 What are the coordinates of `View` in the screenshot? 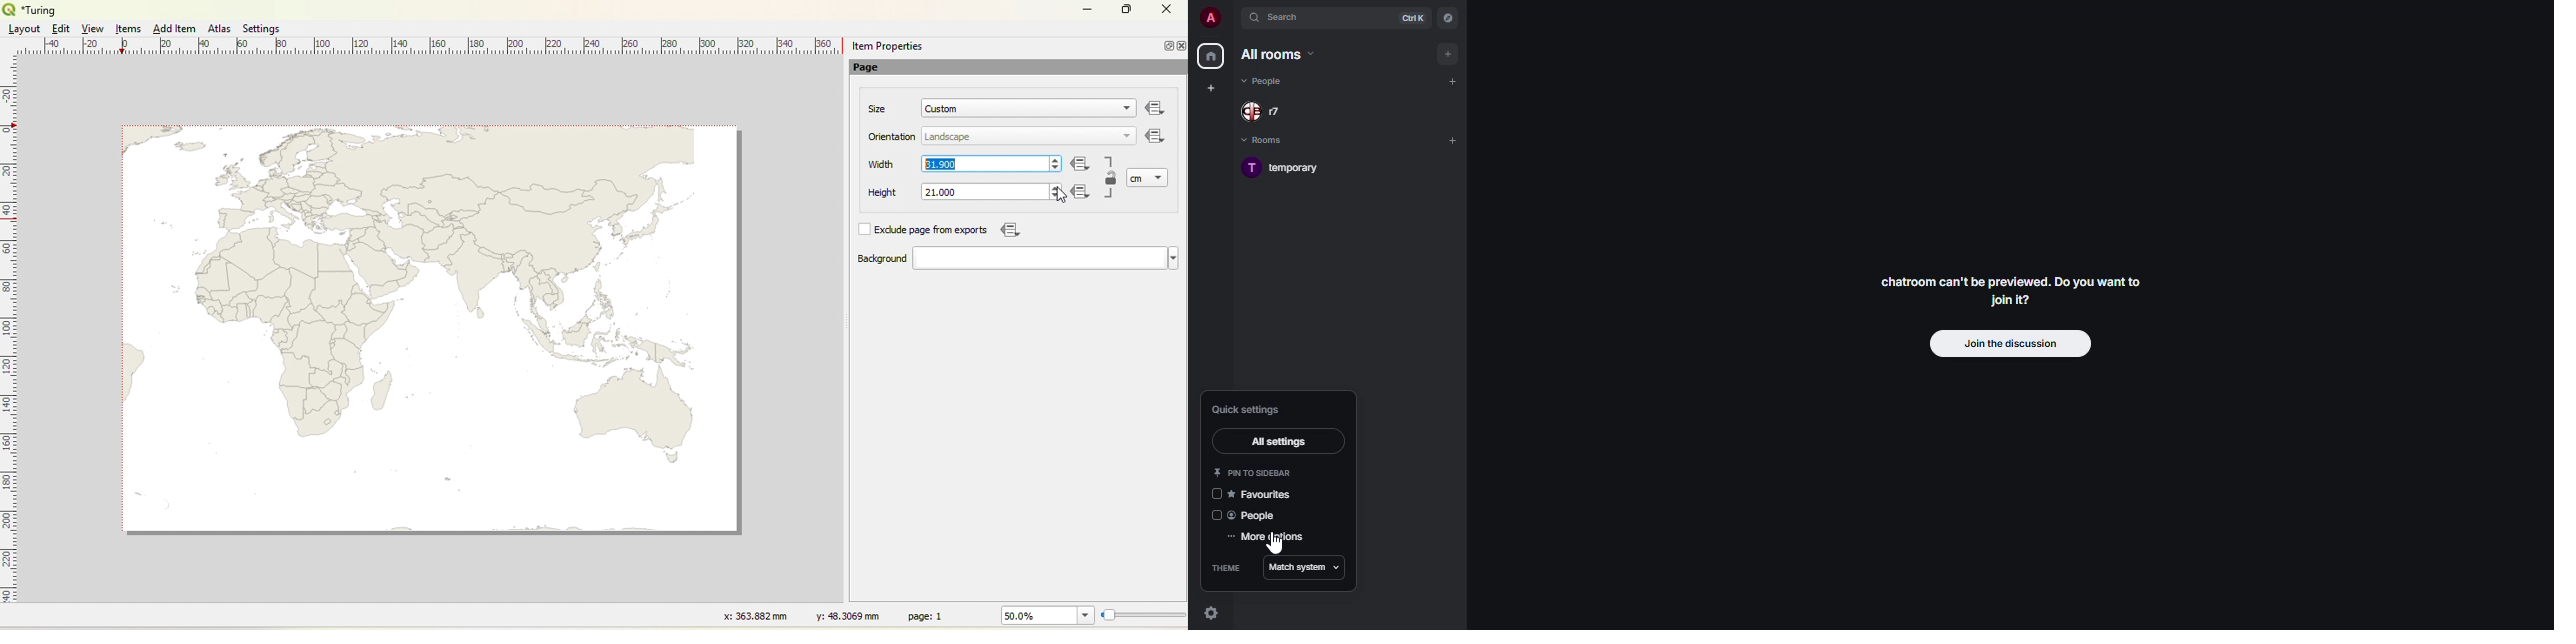 It's located at (94, 29).